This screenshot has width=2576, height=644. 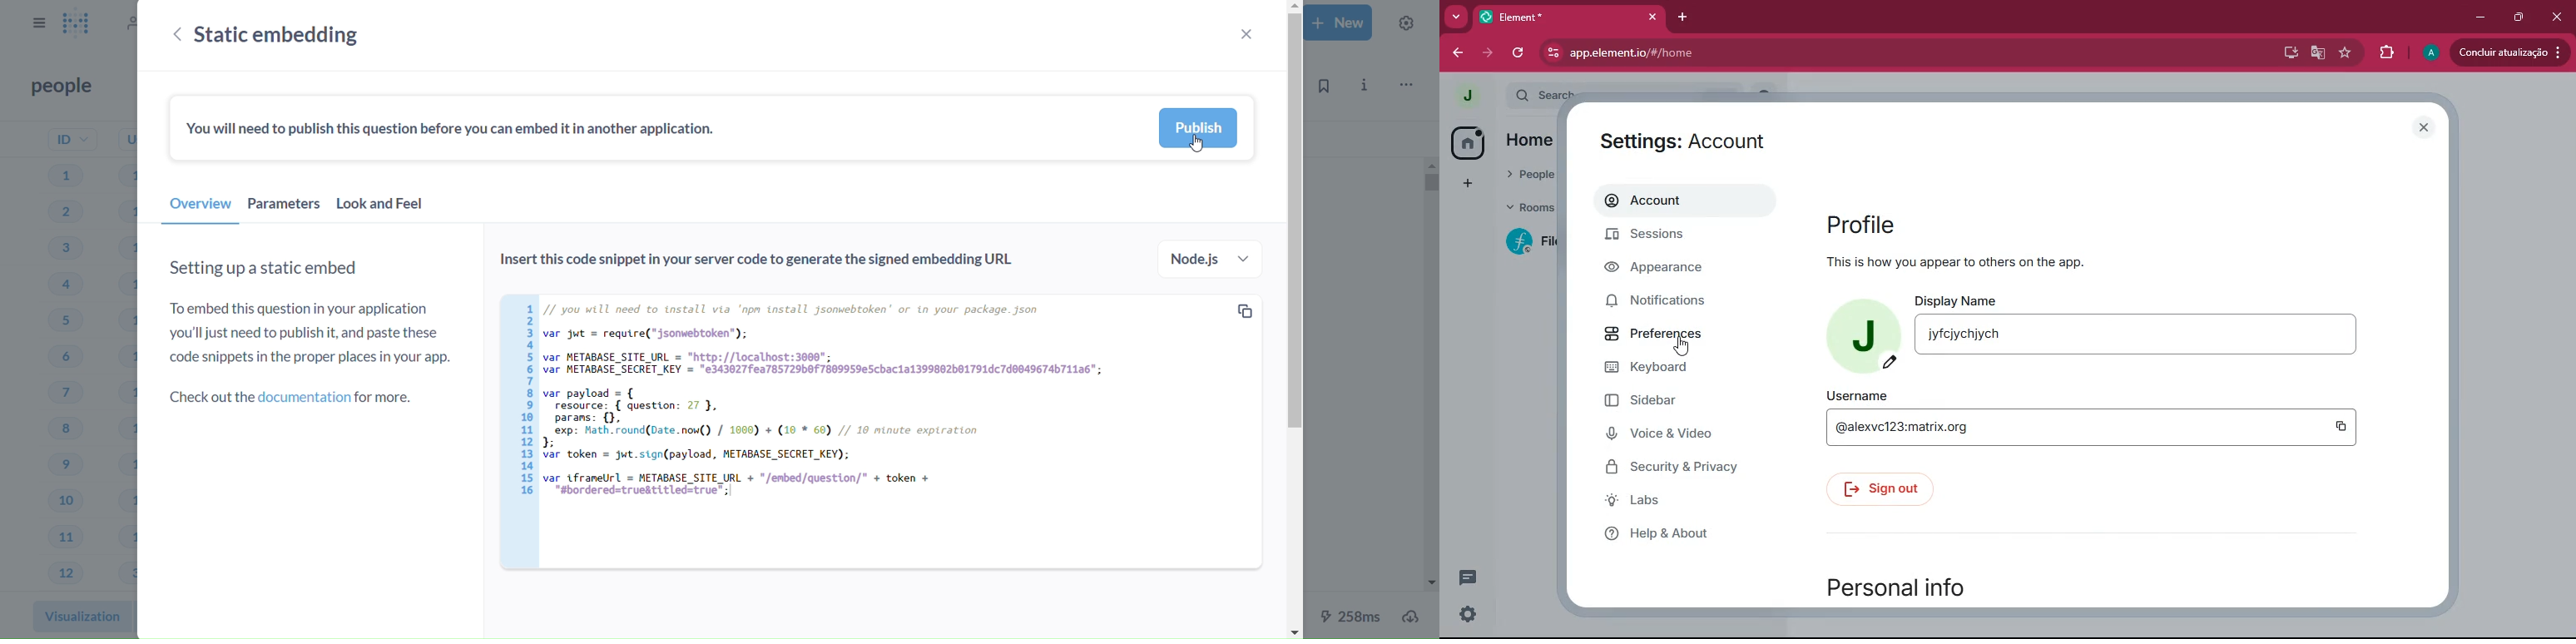 What do you see at coordinates (2087, 336) in the screenshot?
I see `edit name` at bounding box center [2087, 336].